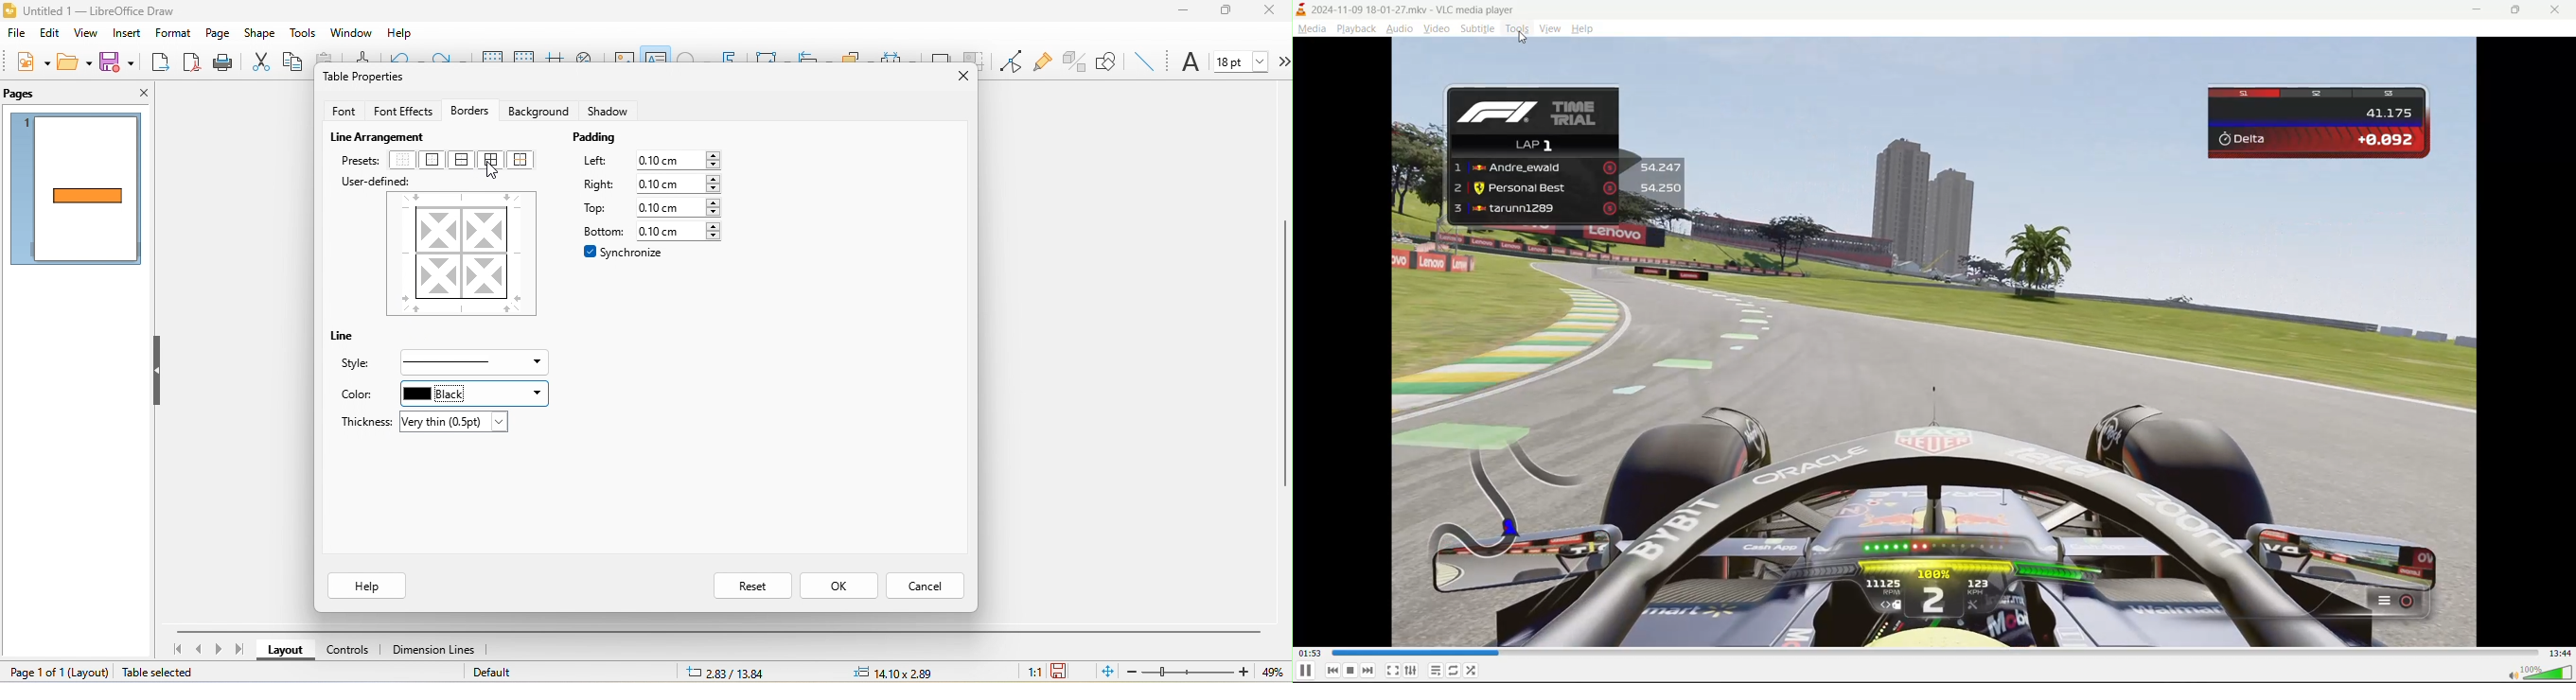 Image resolution: width=2576 pixels, height=700 pixels. I want to click on export, so click(160, 63).